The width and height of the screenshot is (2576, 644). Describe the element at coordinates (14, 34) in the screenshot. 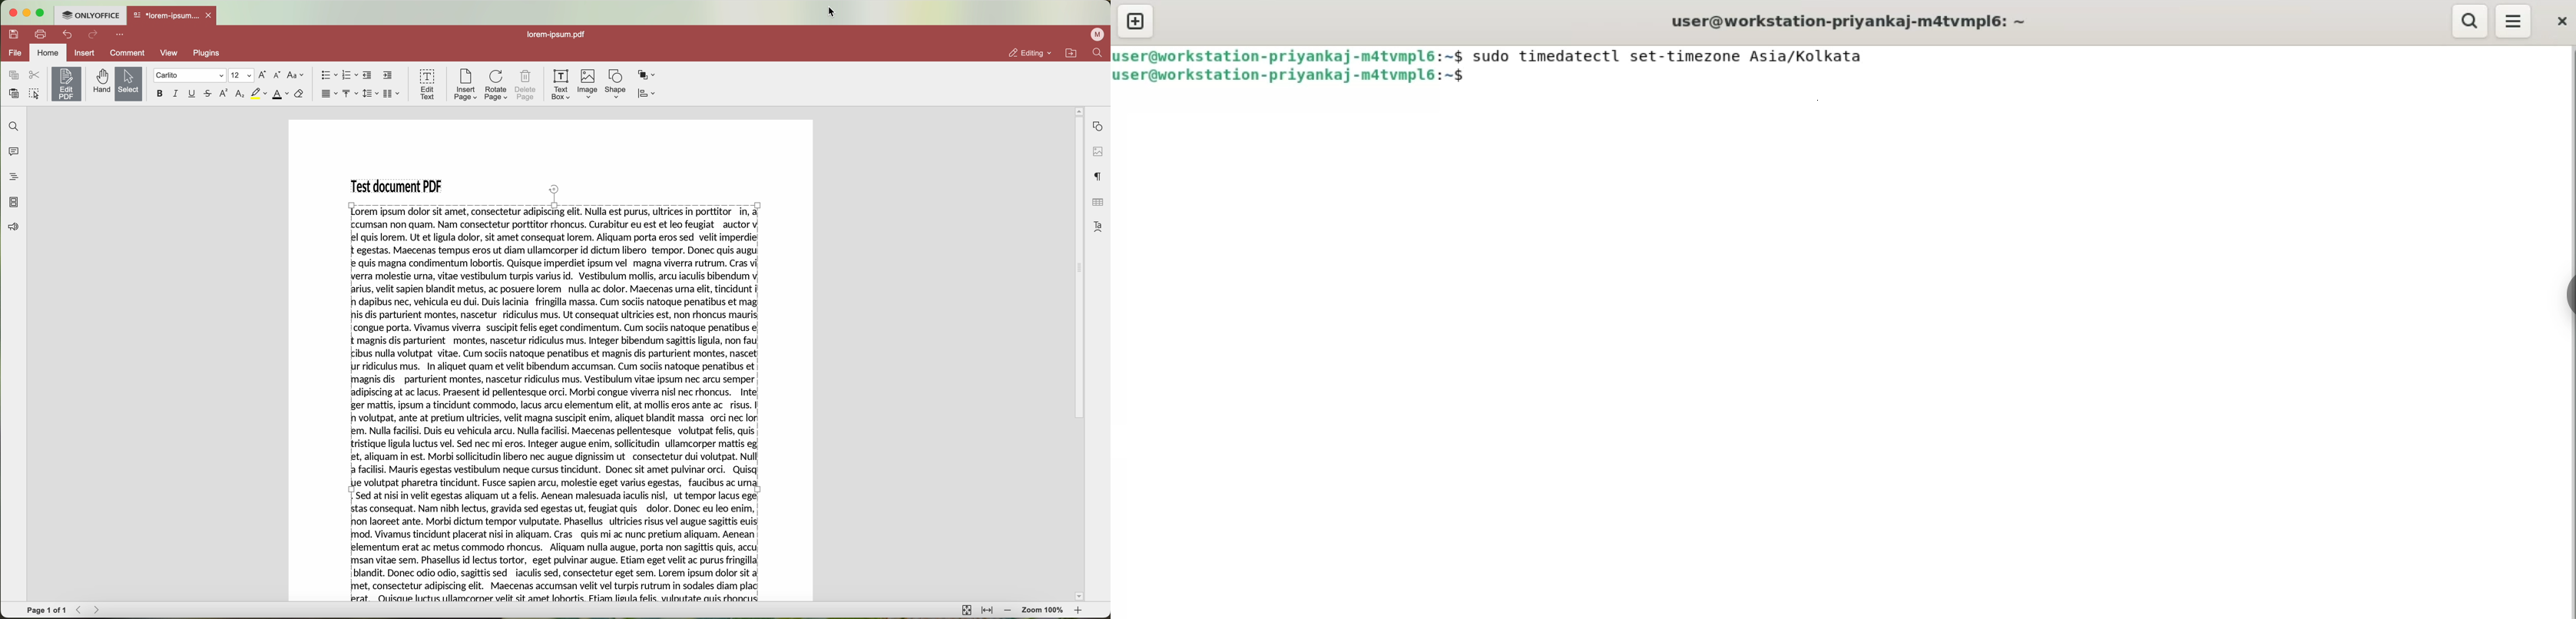

I see `save` at that location.